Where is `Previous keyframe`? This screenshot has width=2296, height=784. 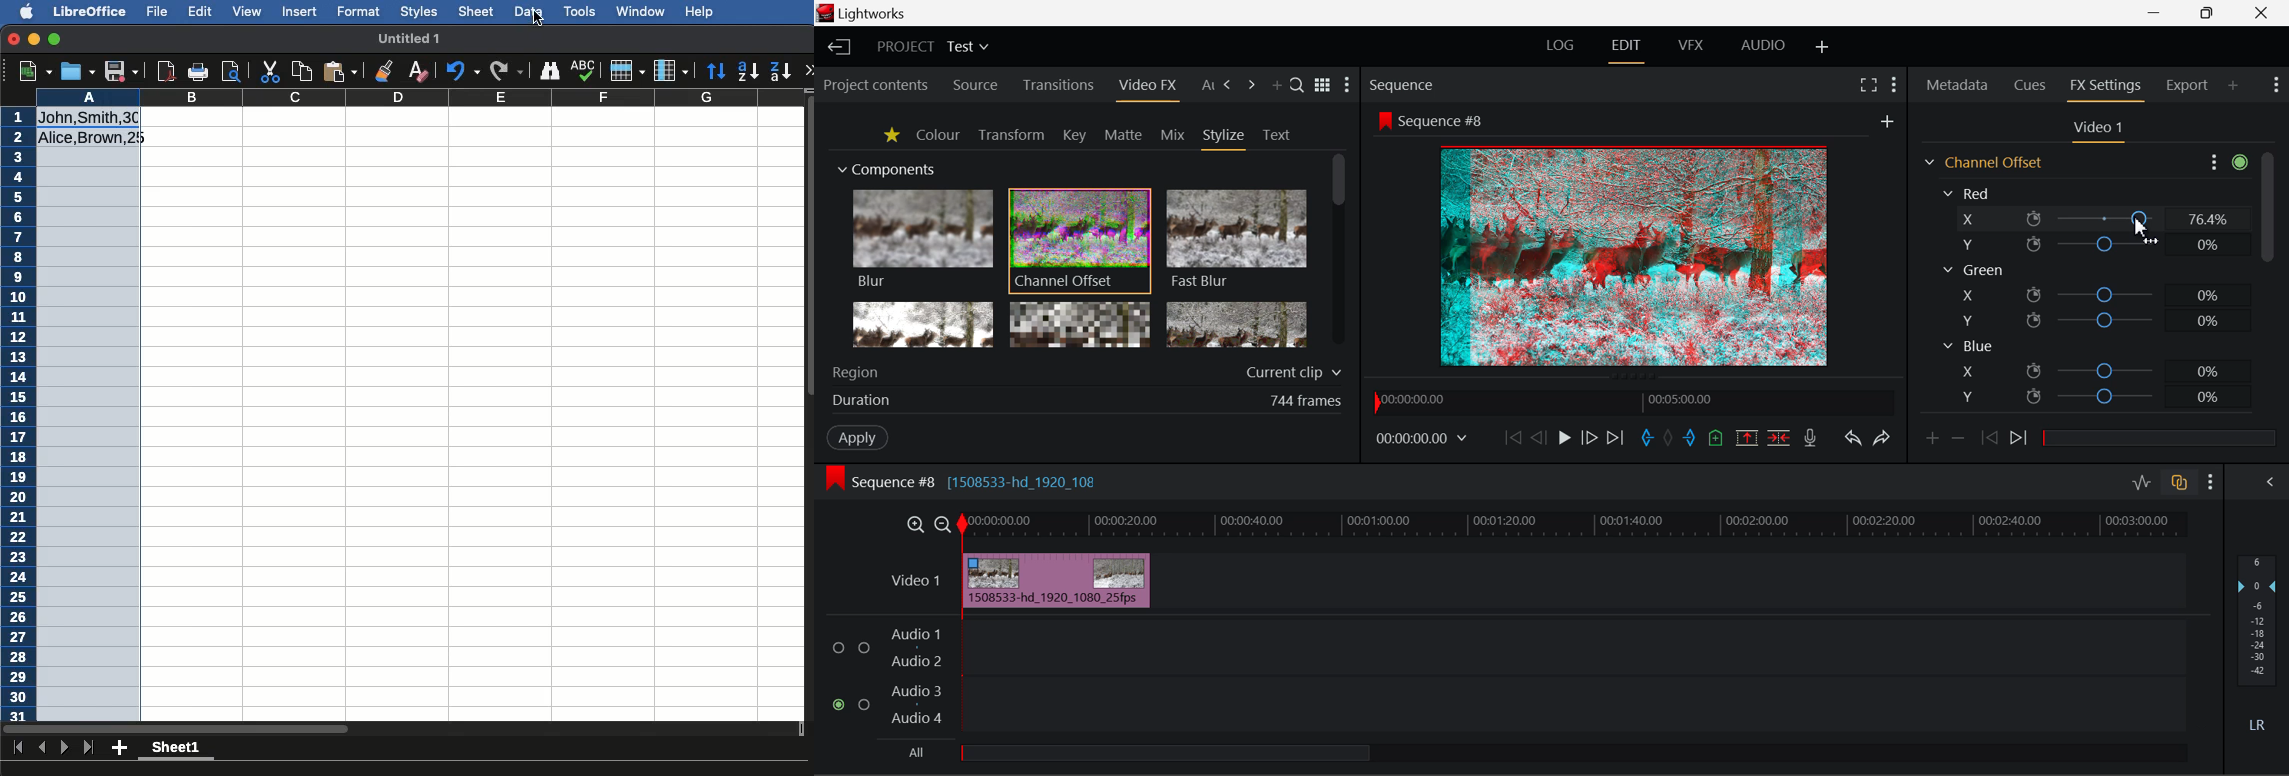 Previous keyframe is located at coordinates (1990, 439).